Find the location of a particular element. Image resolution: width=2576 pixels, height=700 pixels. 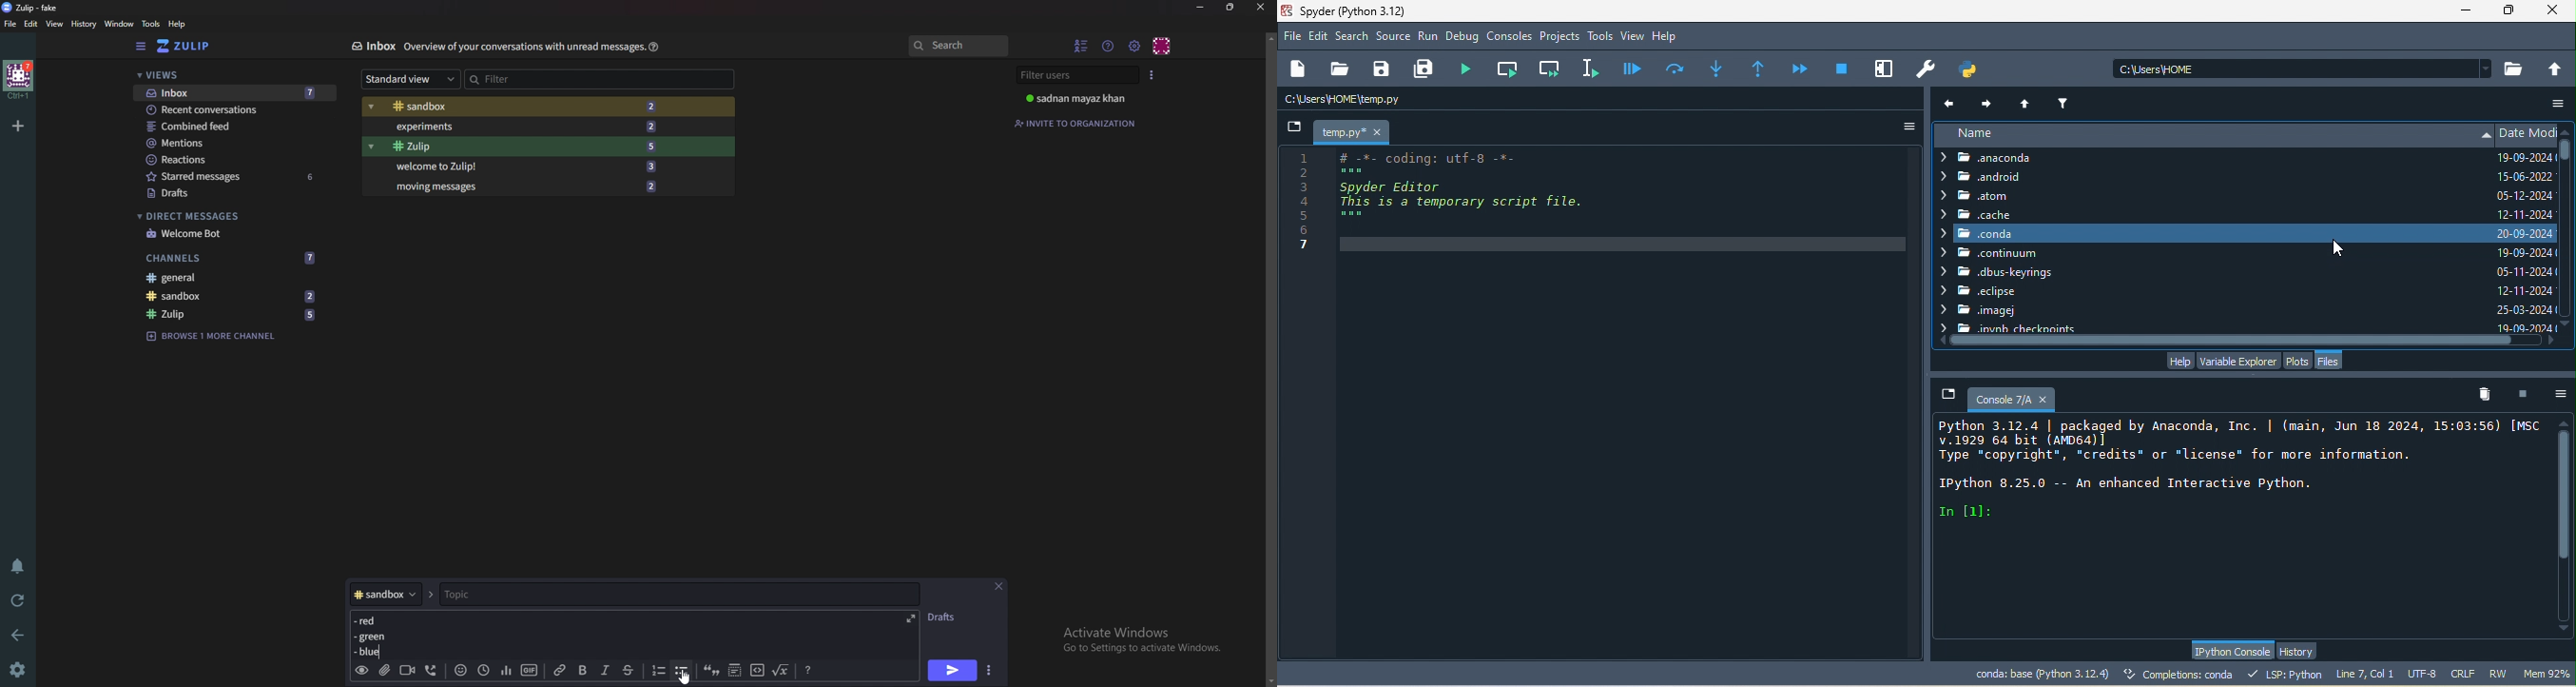

new is located at coordinates (1301, 69).